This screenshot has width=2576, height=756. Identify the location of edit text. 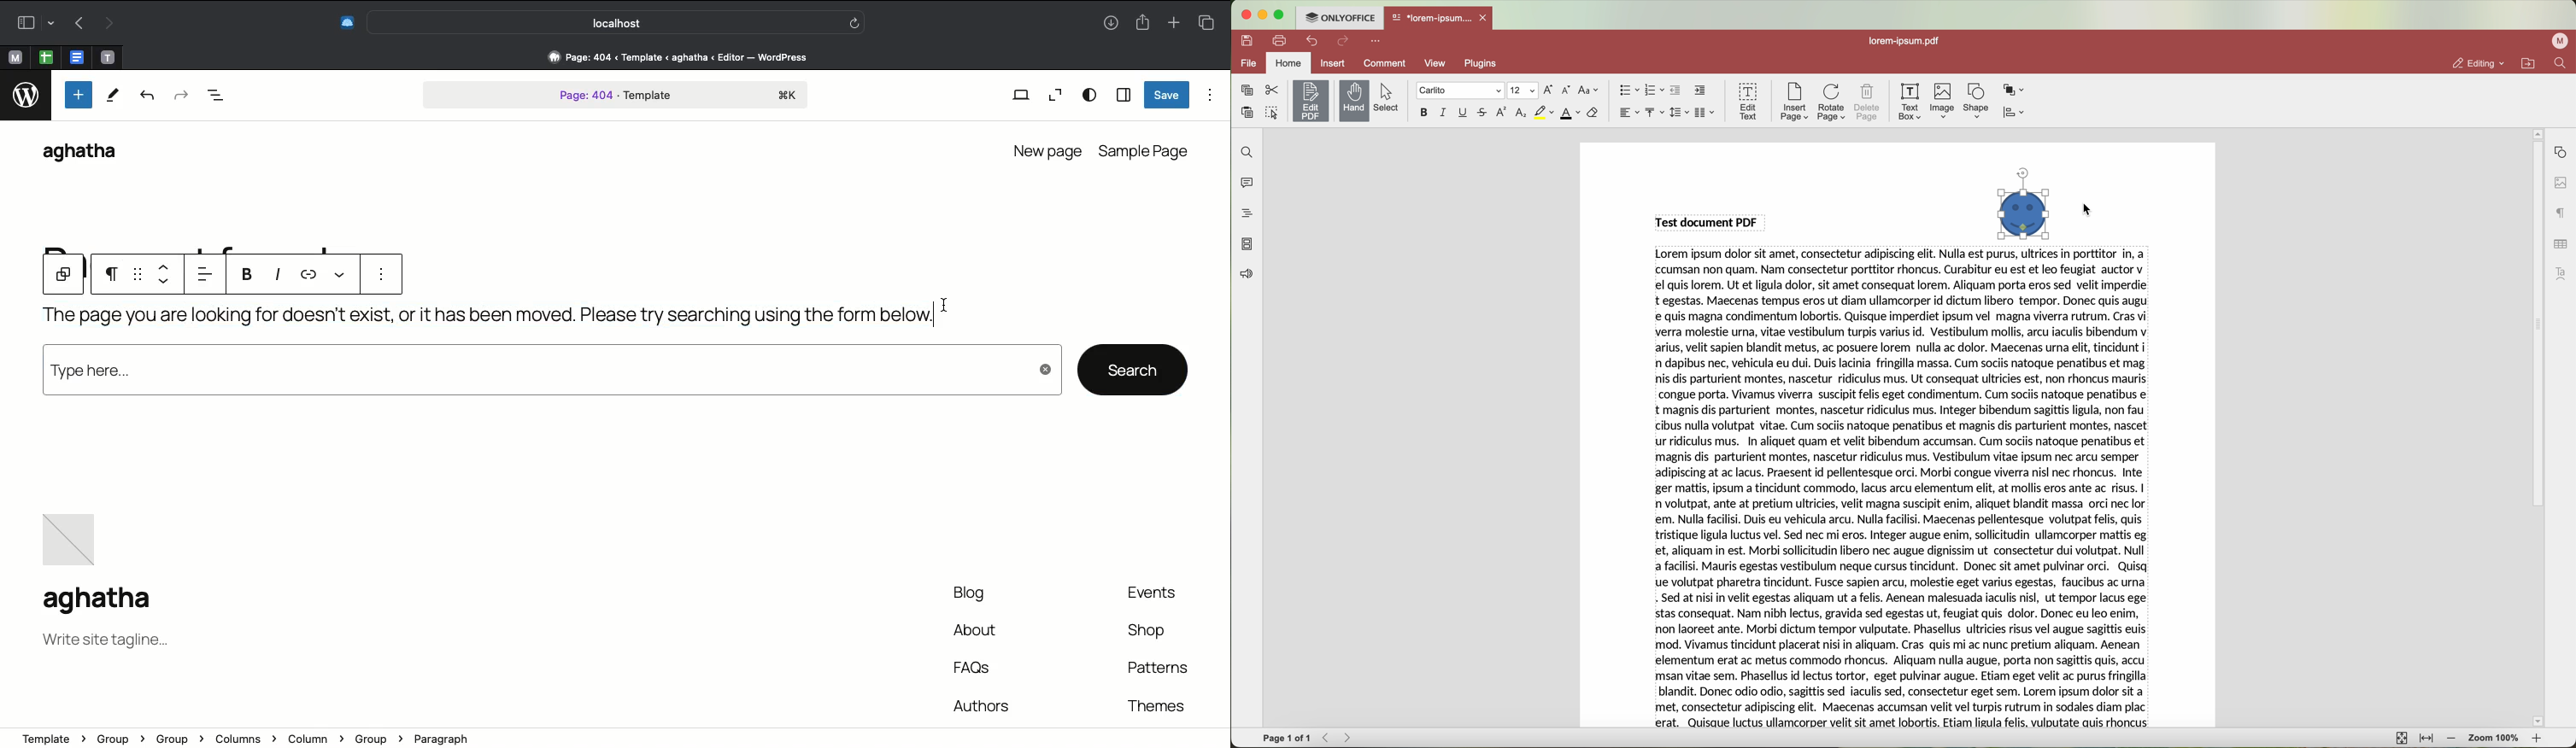
(1748, 100).